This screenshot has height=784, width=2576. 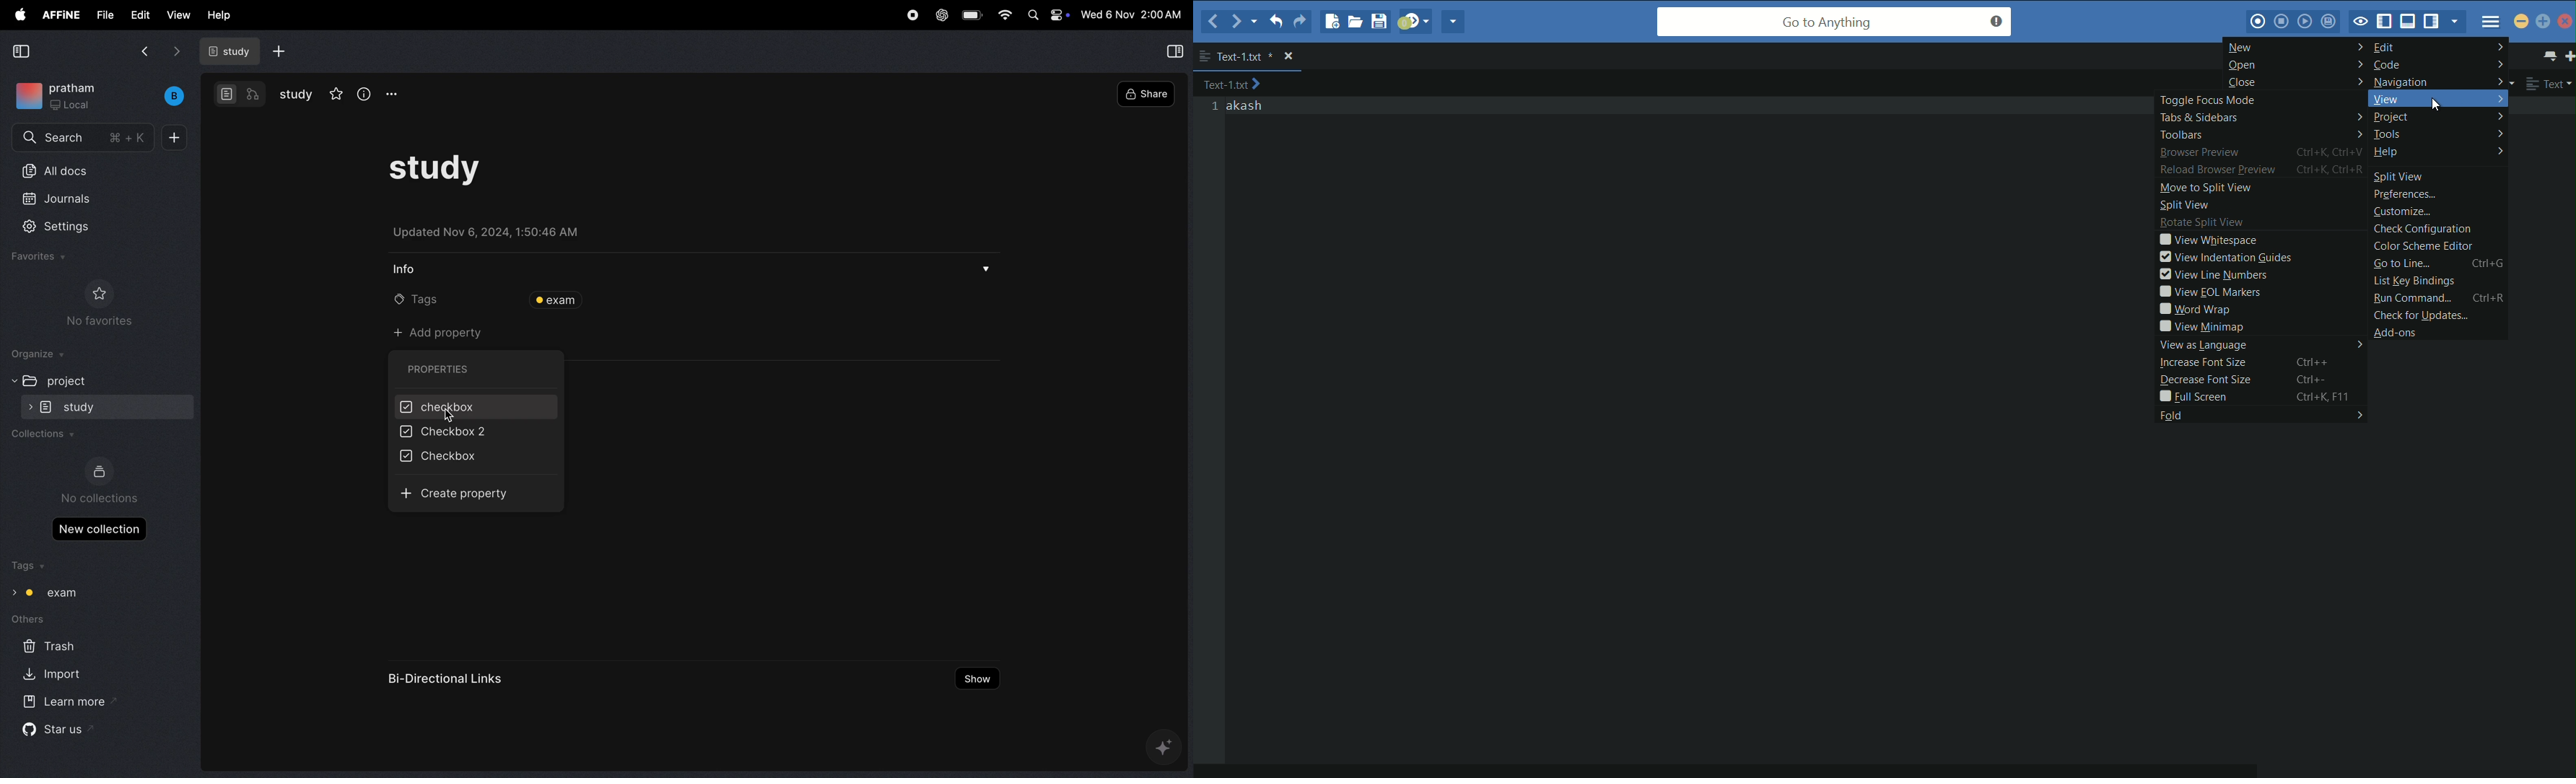 What do you see at coordinates (78, 199) in the screenshot?
I see `journals` at bounding box center [78, 199].